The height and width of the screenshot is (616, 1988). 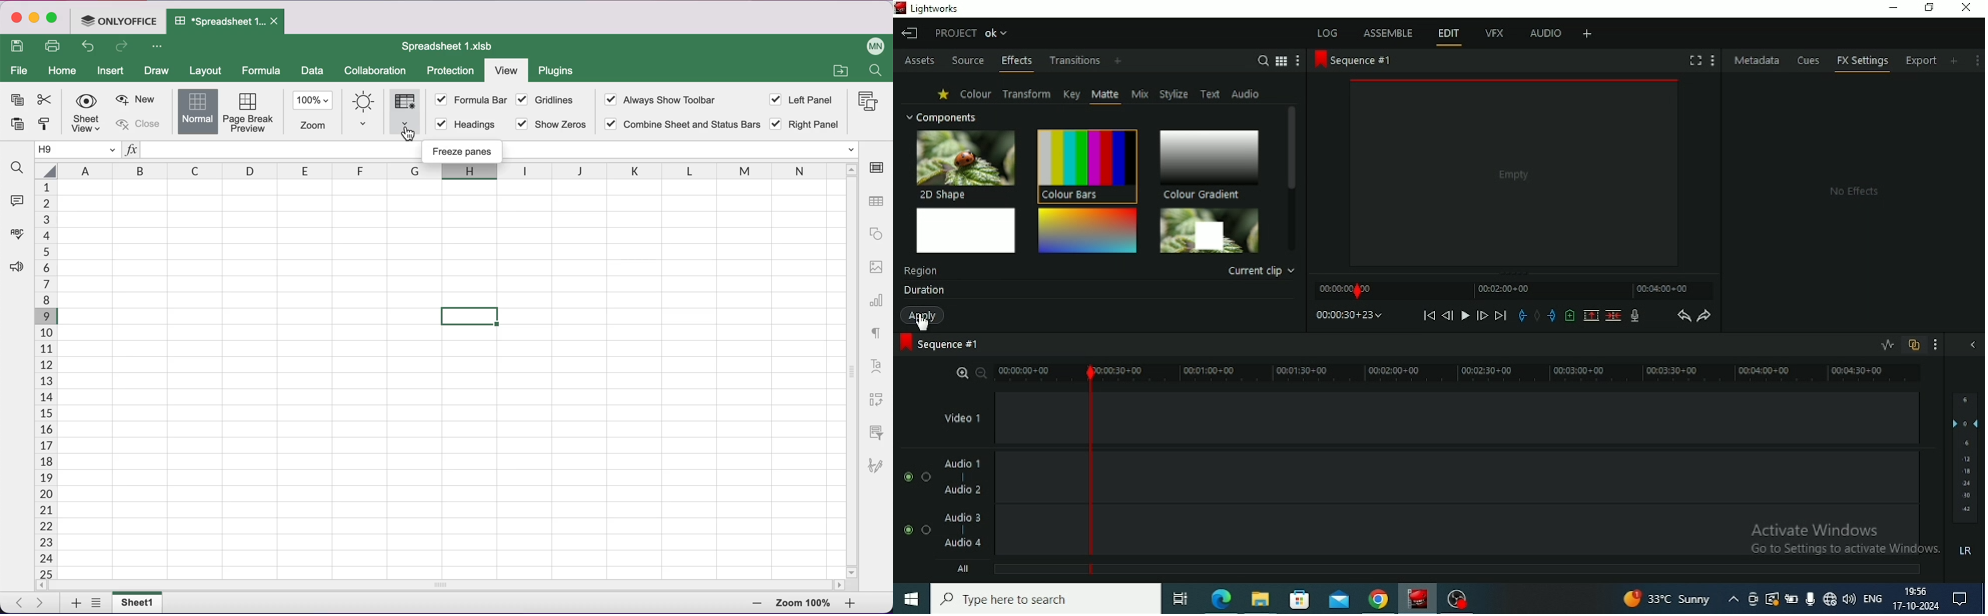 I want to click on Add a cue at the current position, so click(x=1570, y=315).